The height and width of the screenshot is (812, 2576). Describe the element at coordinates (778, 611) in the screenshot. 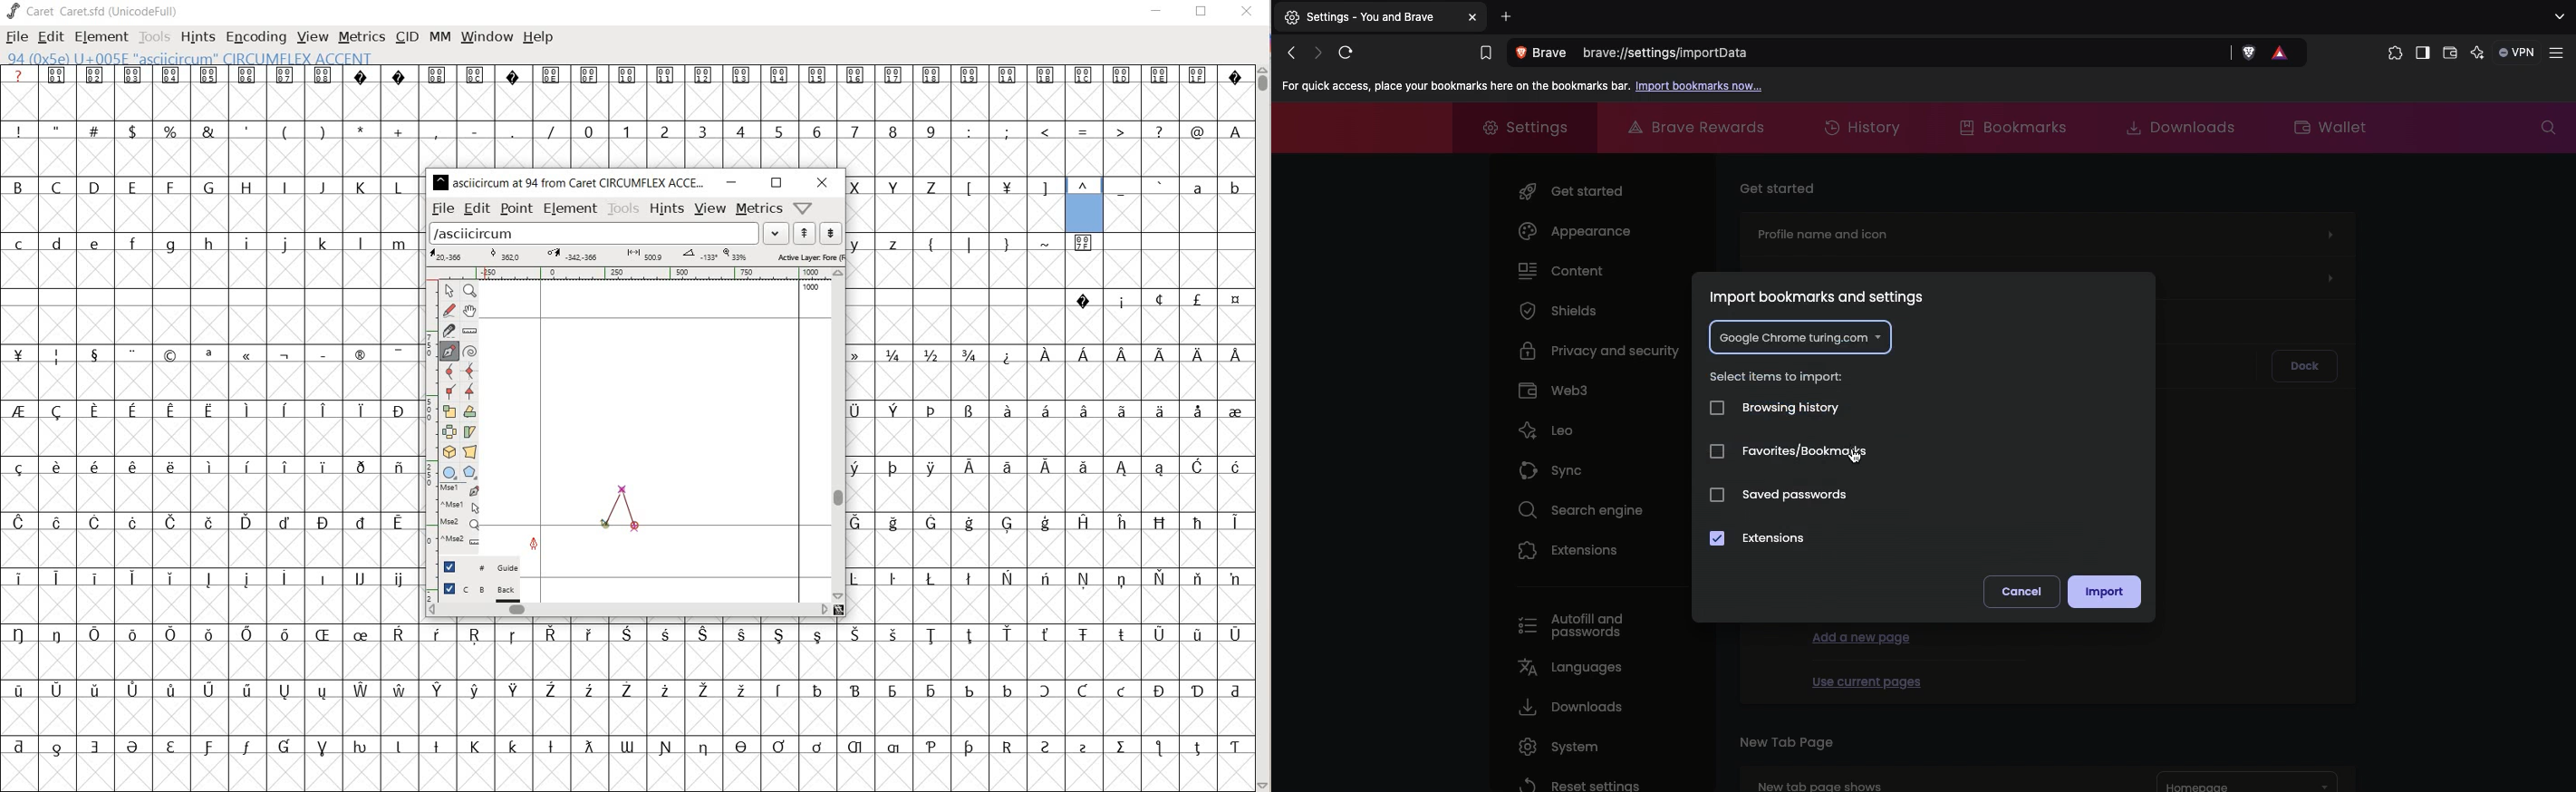

I see `SCROLLBAR` at that location.